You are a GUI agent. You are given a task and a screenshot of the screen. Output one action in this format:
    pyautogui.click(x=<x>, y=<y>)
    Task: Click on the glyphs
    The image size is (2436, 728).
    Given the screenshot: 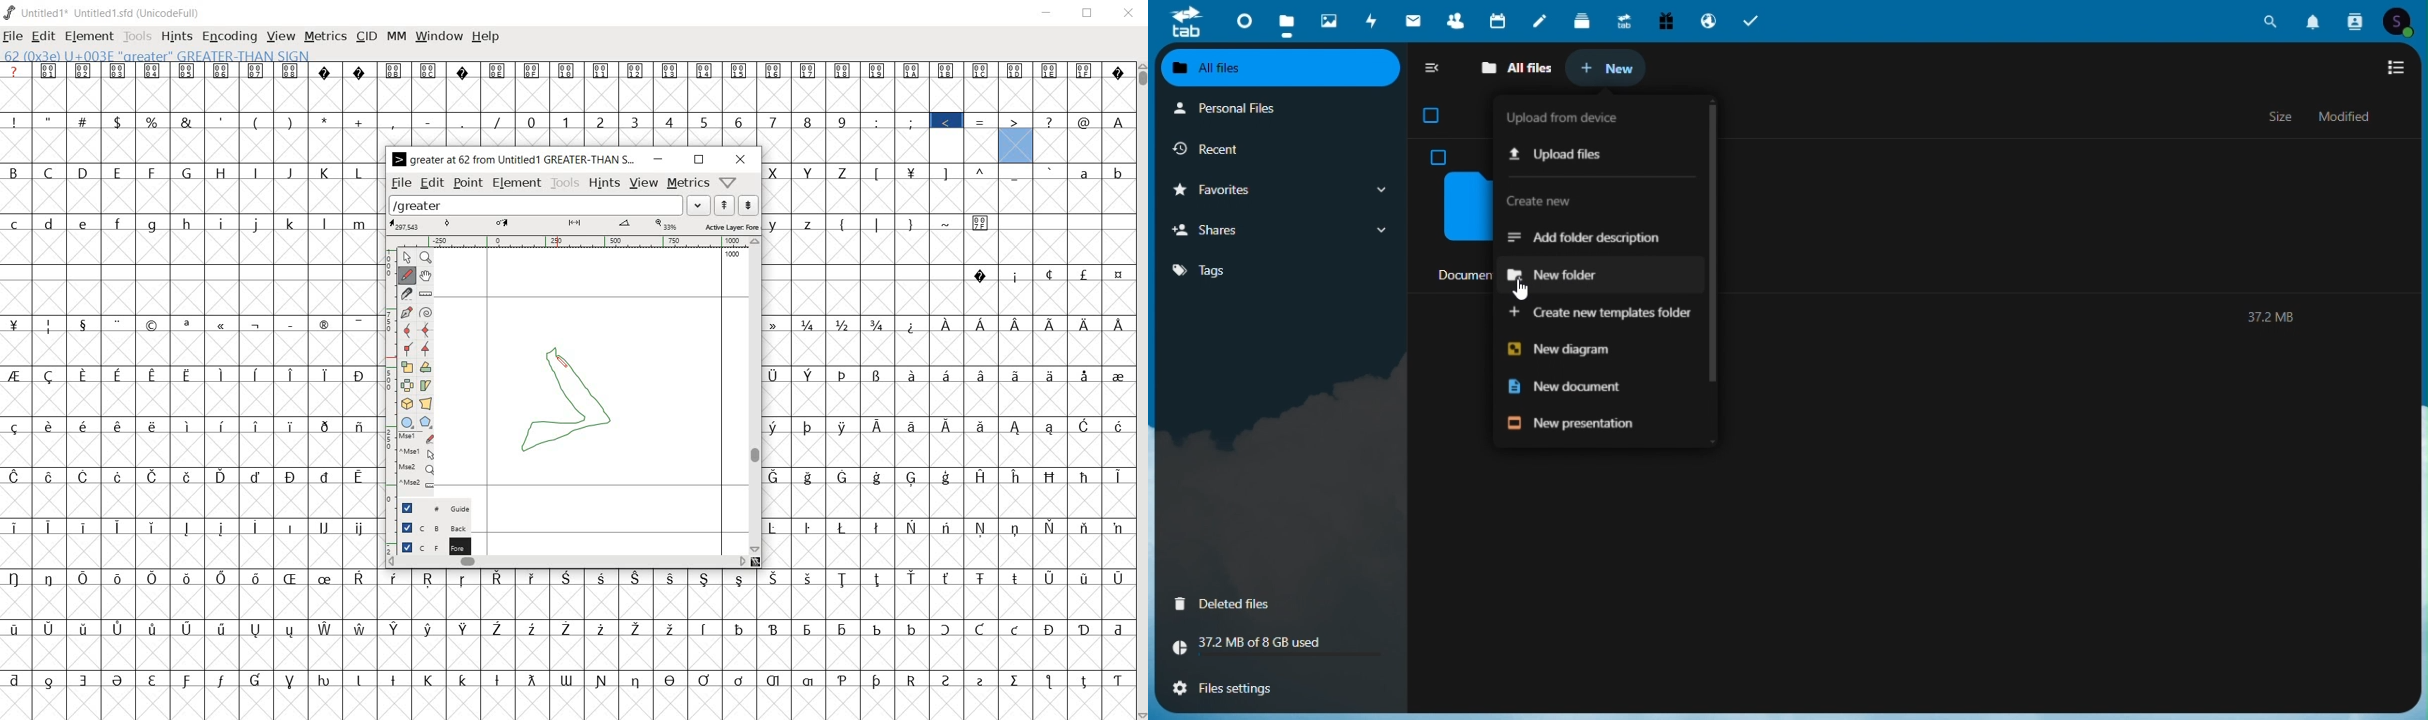 What is the action you would take?
    pyautogui.click(x=188, y=385)
    